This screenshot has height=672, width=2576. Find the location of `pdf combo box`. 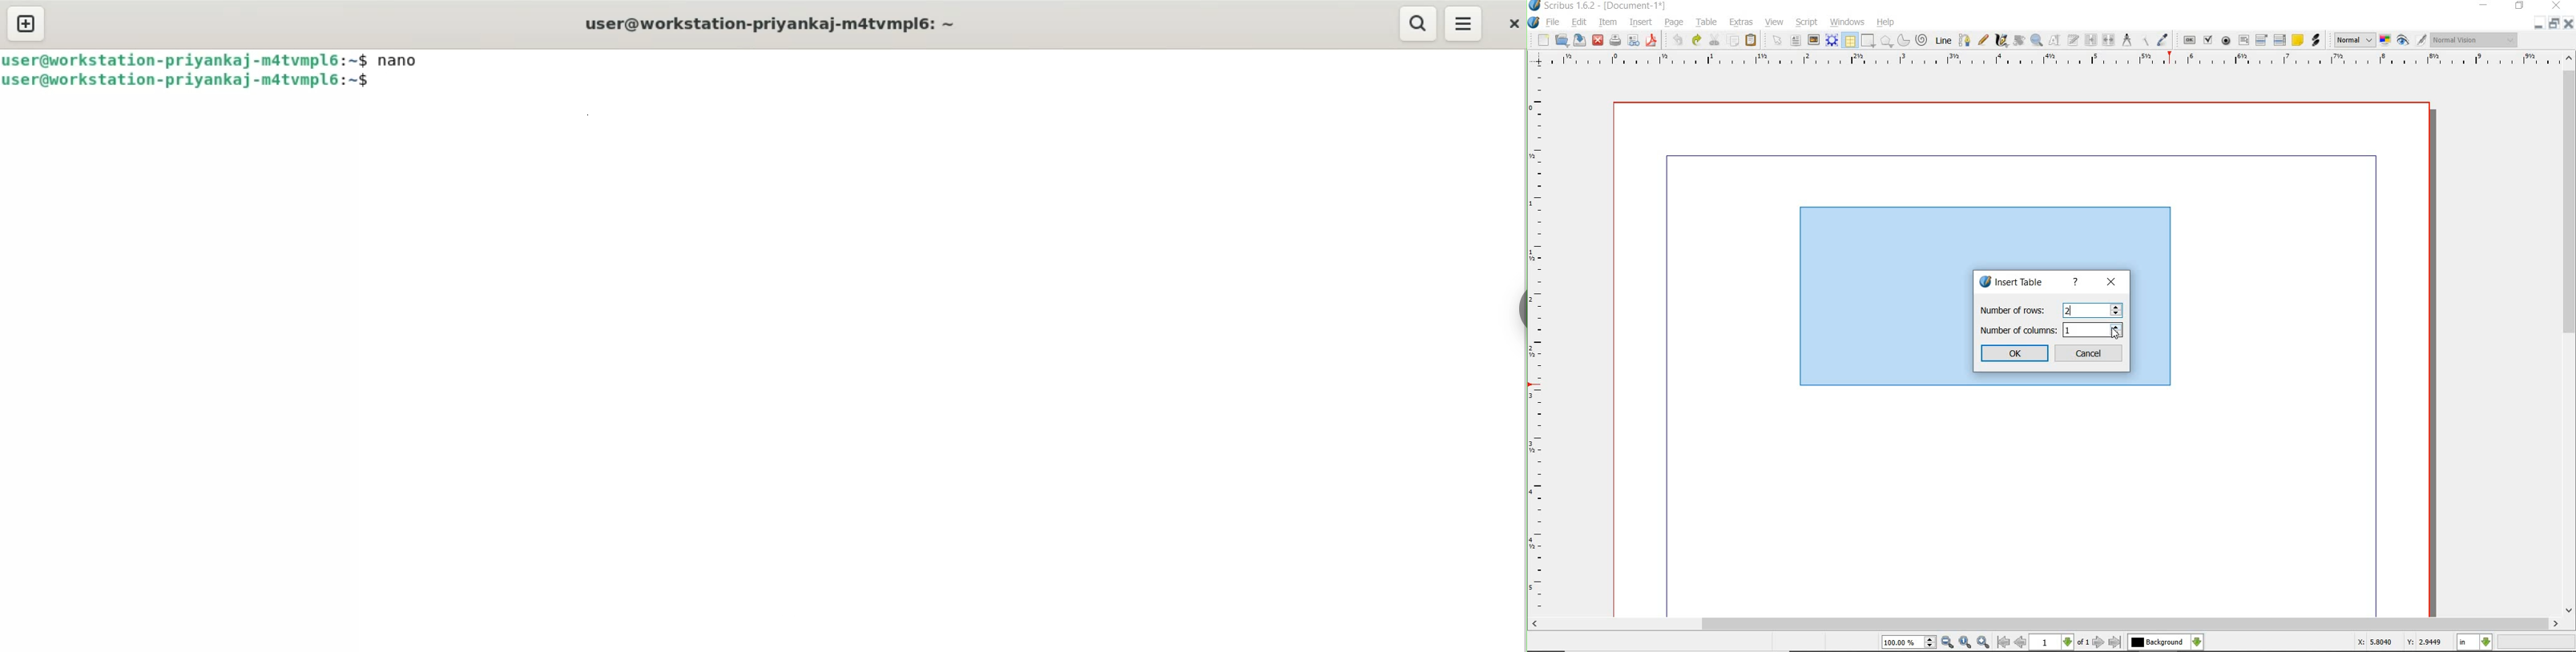

pdf combo box is located at coordinates (2263, 41).